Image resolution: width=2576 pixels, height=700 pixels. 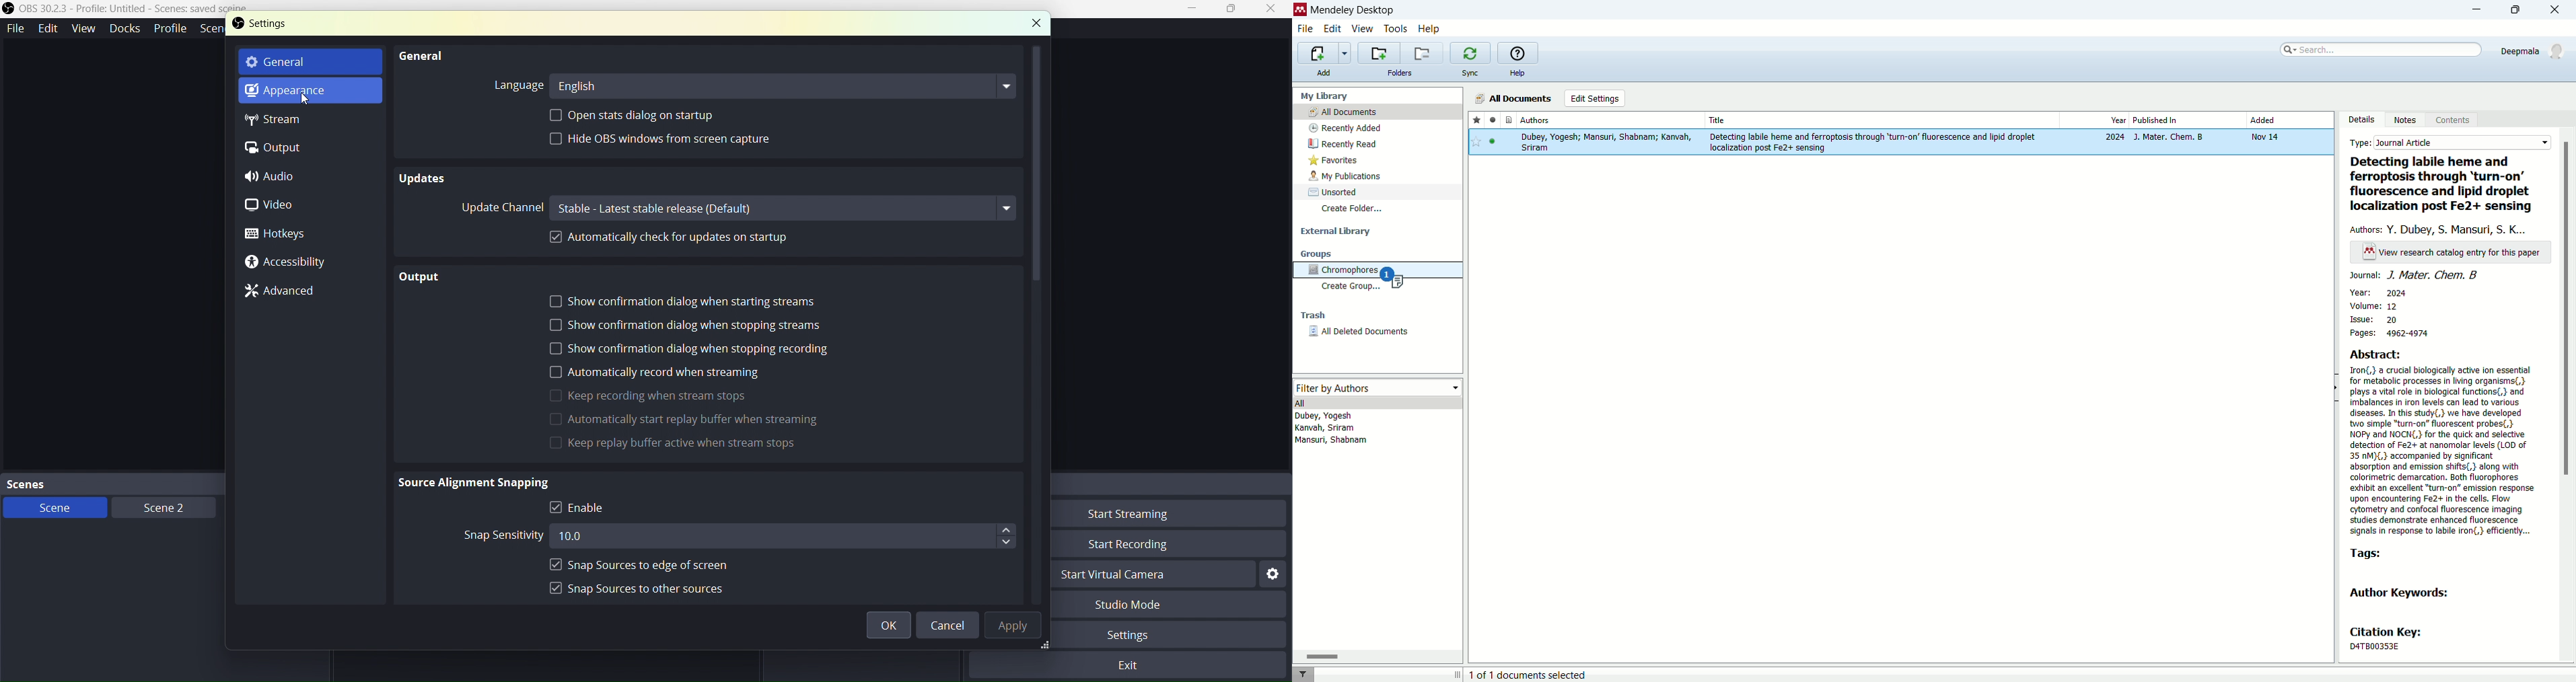 I want to click on horizontal scroll bar, so click(x=1377, y=657).